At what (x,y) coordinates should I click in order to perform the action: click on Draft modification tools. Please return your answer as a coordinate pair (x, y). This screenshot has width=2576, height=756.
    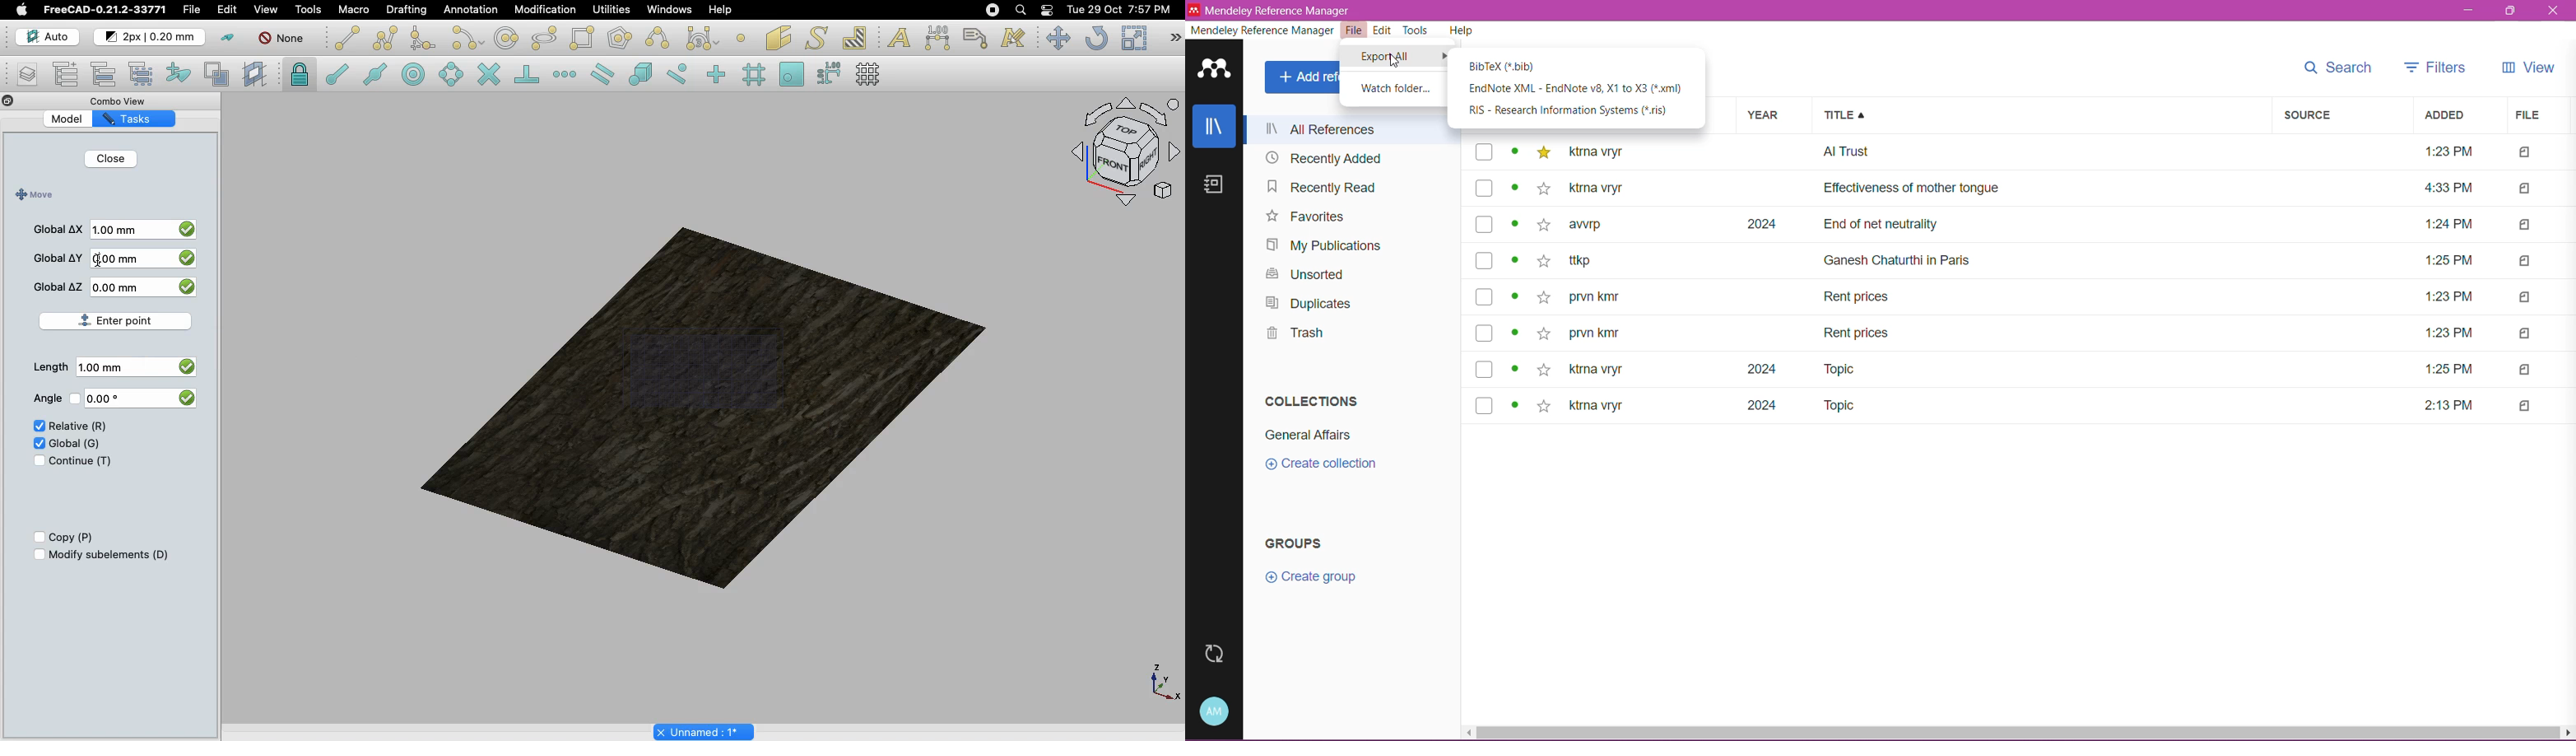
    Looking at the image, I should click on (1174, 40).